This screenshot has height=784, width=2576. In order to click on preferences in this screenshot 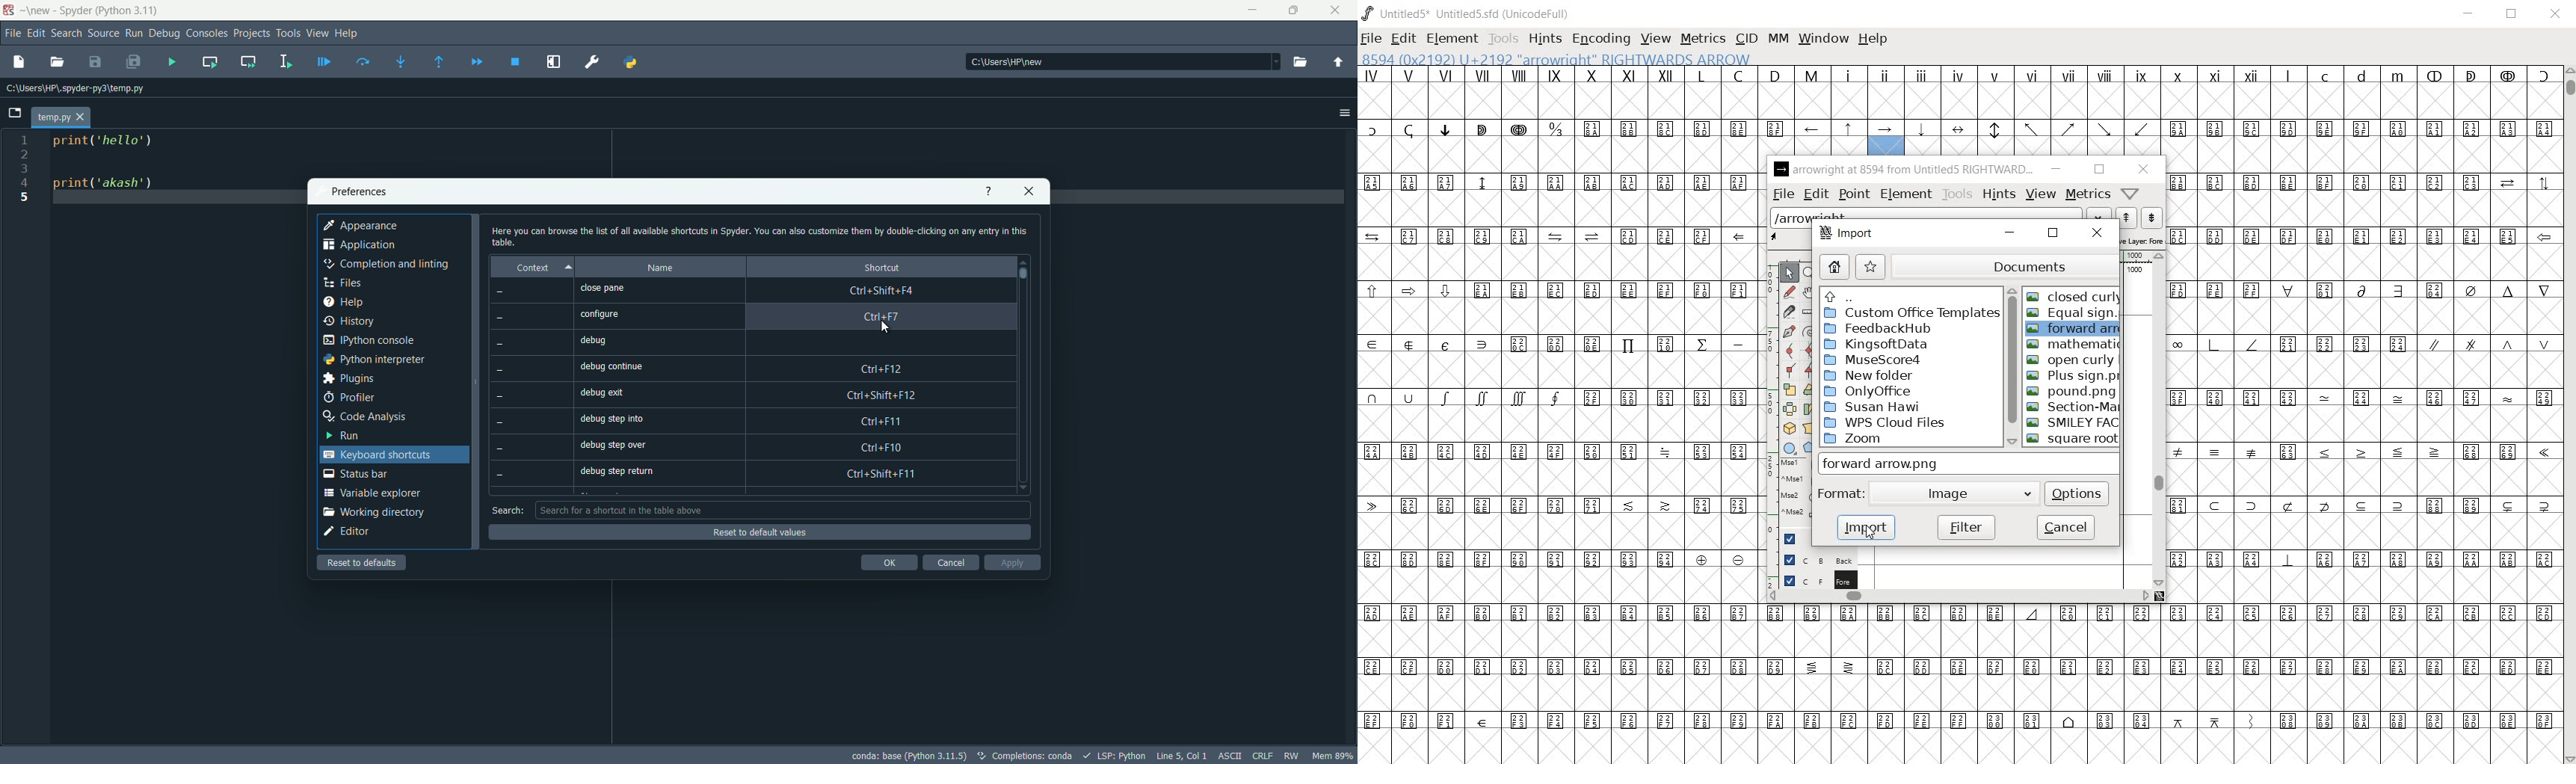, I will do `click(359, 192)`.